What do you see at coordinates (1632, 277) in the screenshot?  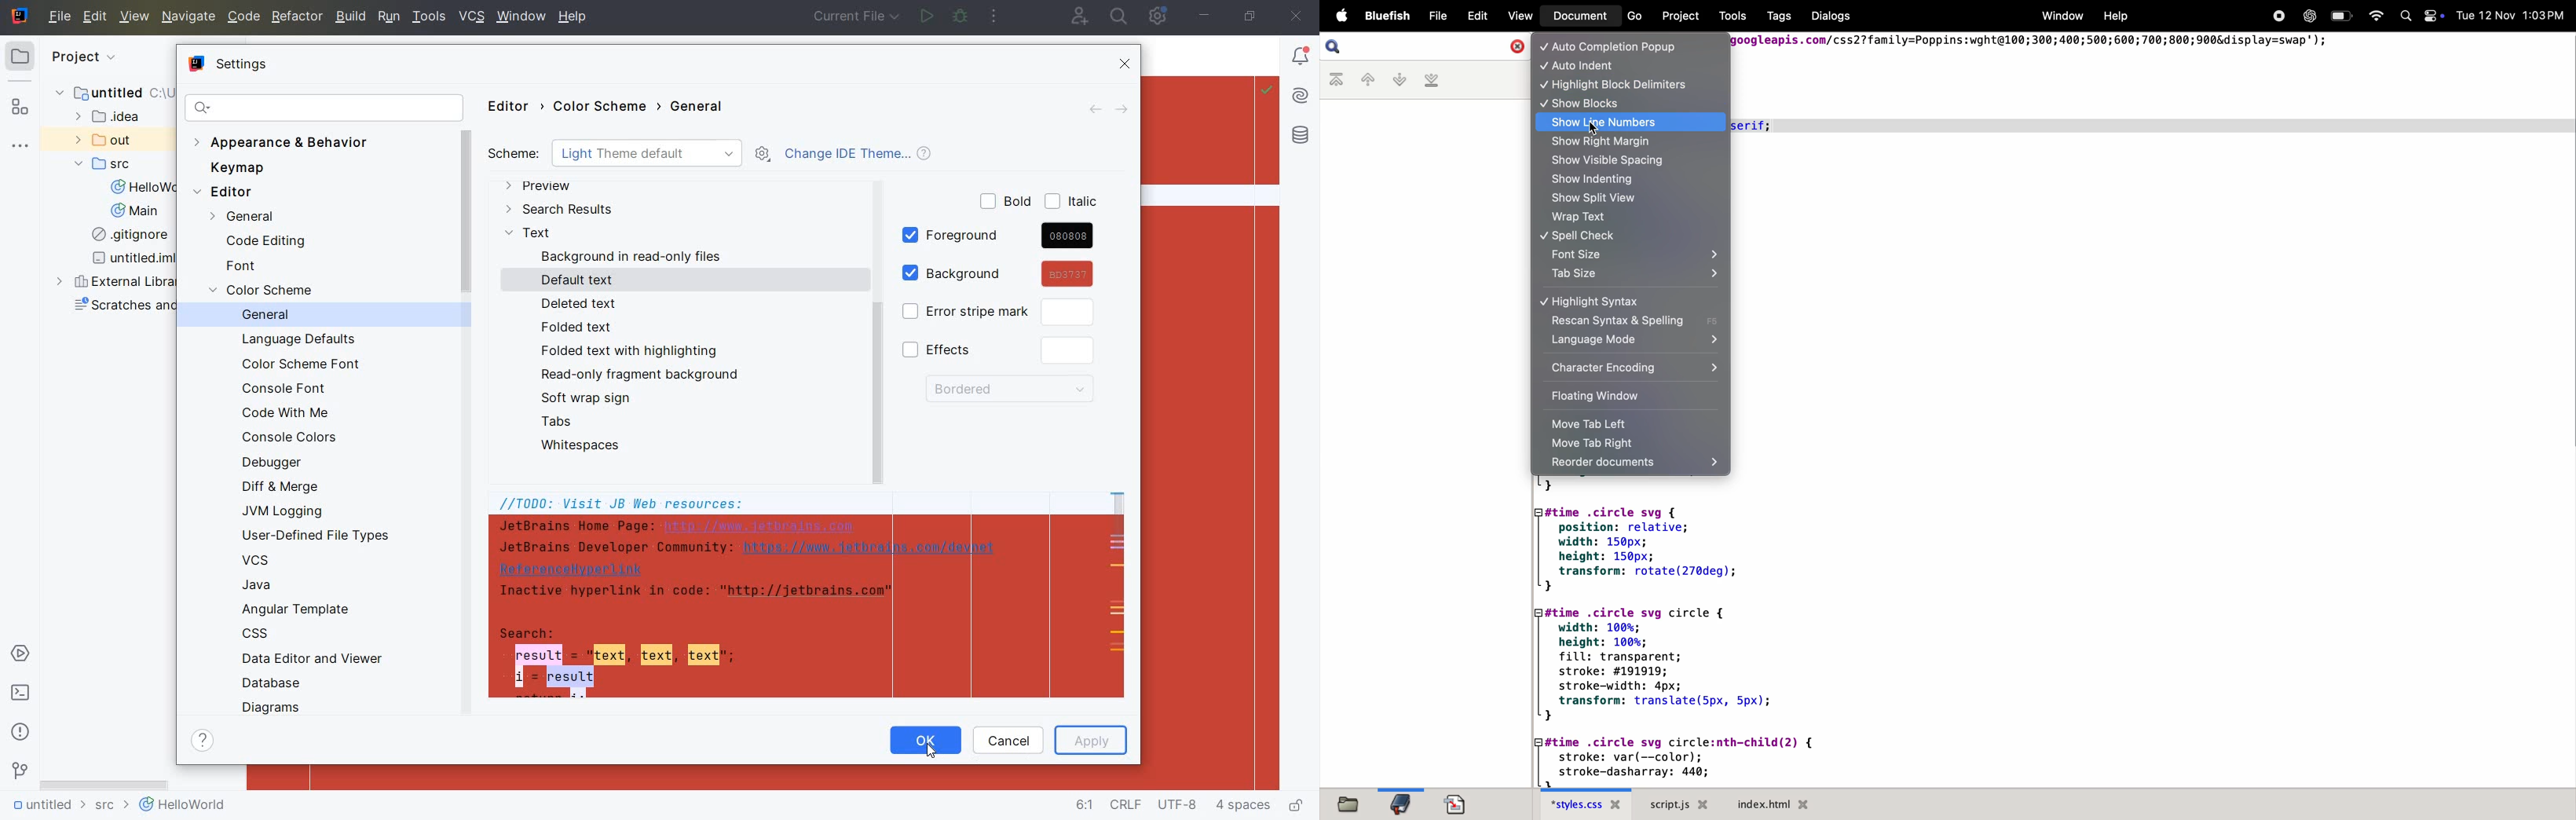 I see `tab size` at bounding box center [1632, 277].